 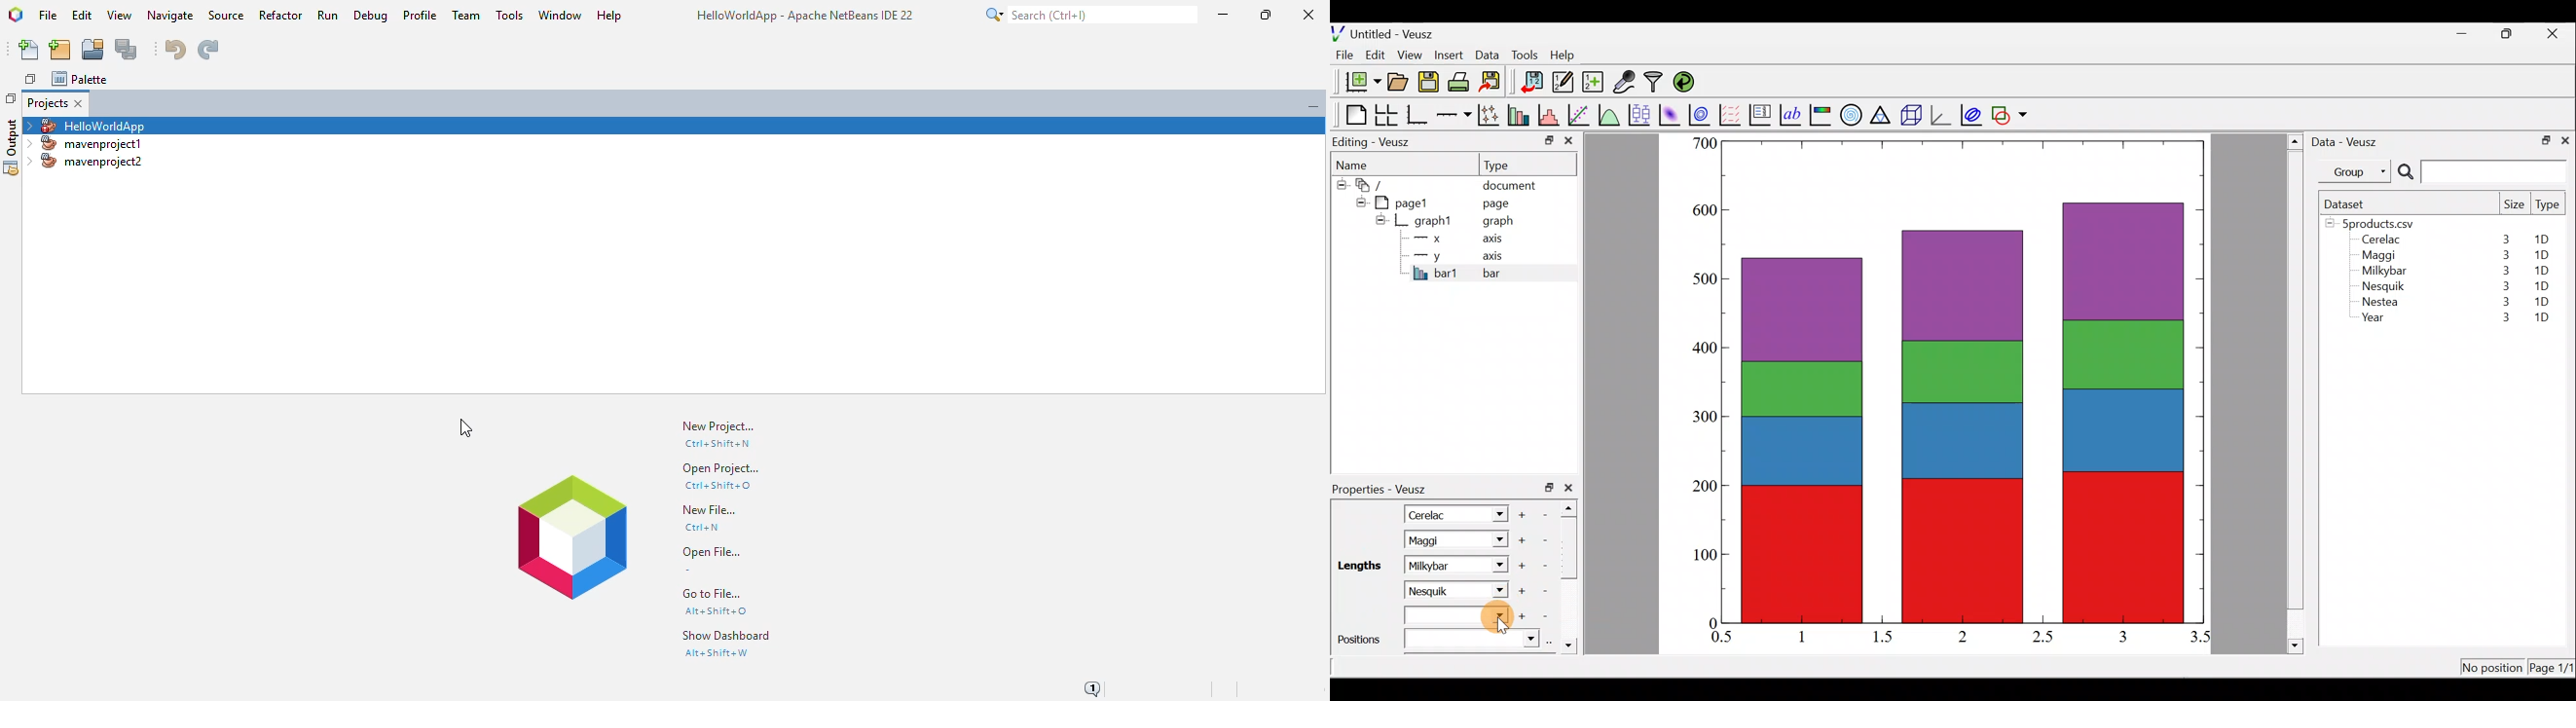 I want to click on palette, so click(x=80, y=78).